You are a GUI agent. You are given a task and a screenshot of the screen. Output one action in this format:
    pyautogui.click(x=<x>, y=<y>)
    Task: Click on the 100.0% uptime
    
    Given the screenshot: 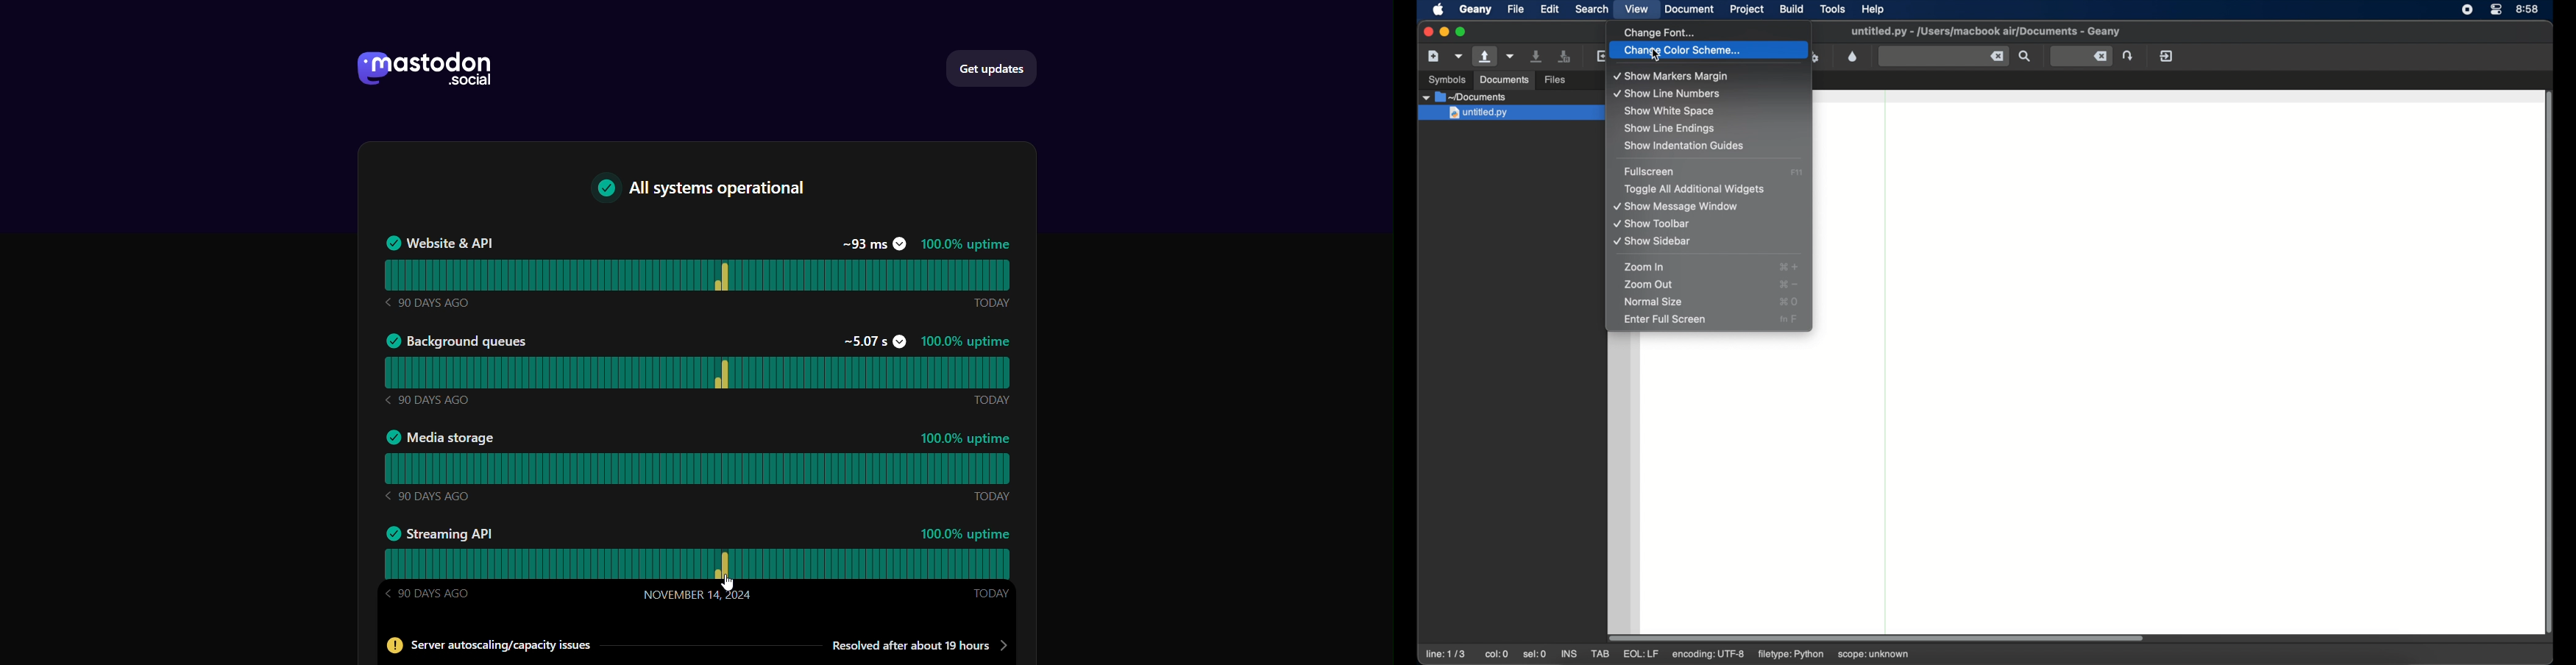 What is the action you would take?
    pyautogui.click(x=966, y=342)
    